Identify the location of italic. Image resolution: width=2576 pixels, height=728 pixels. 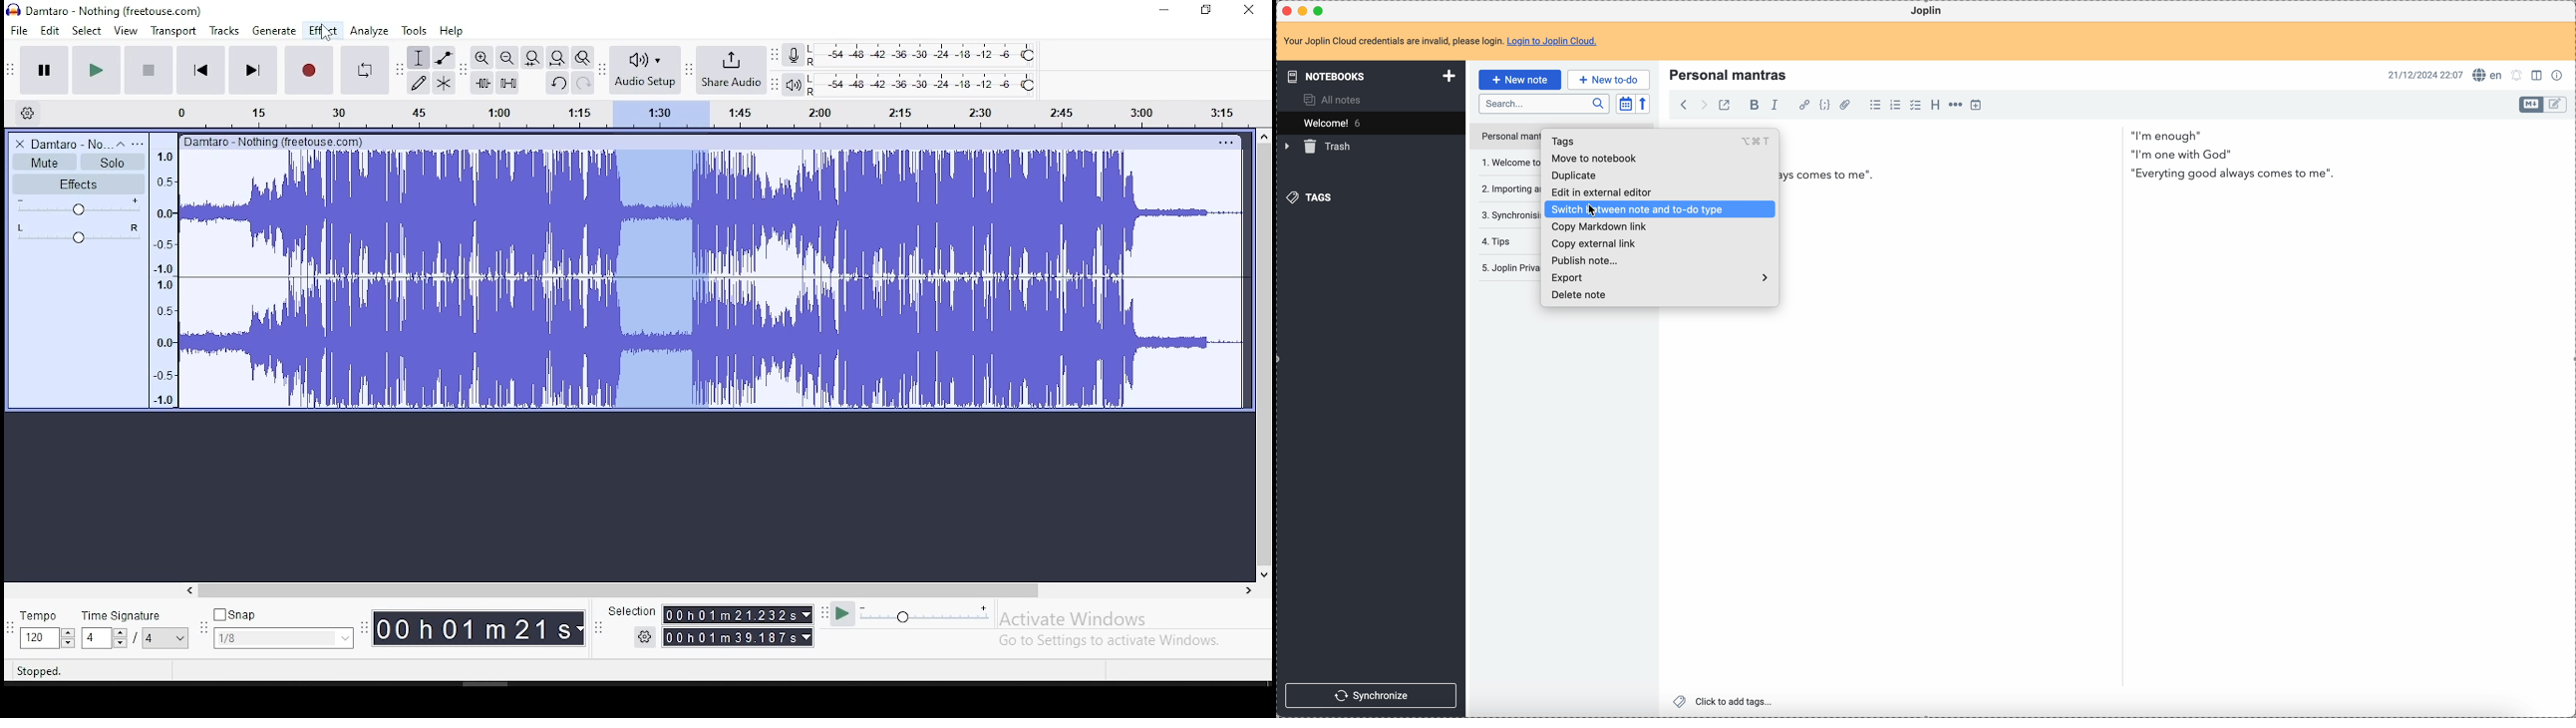
(1776, 105).